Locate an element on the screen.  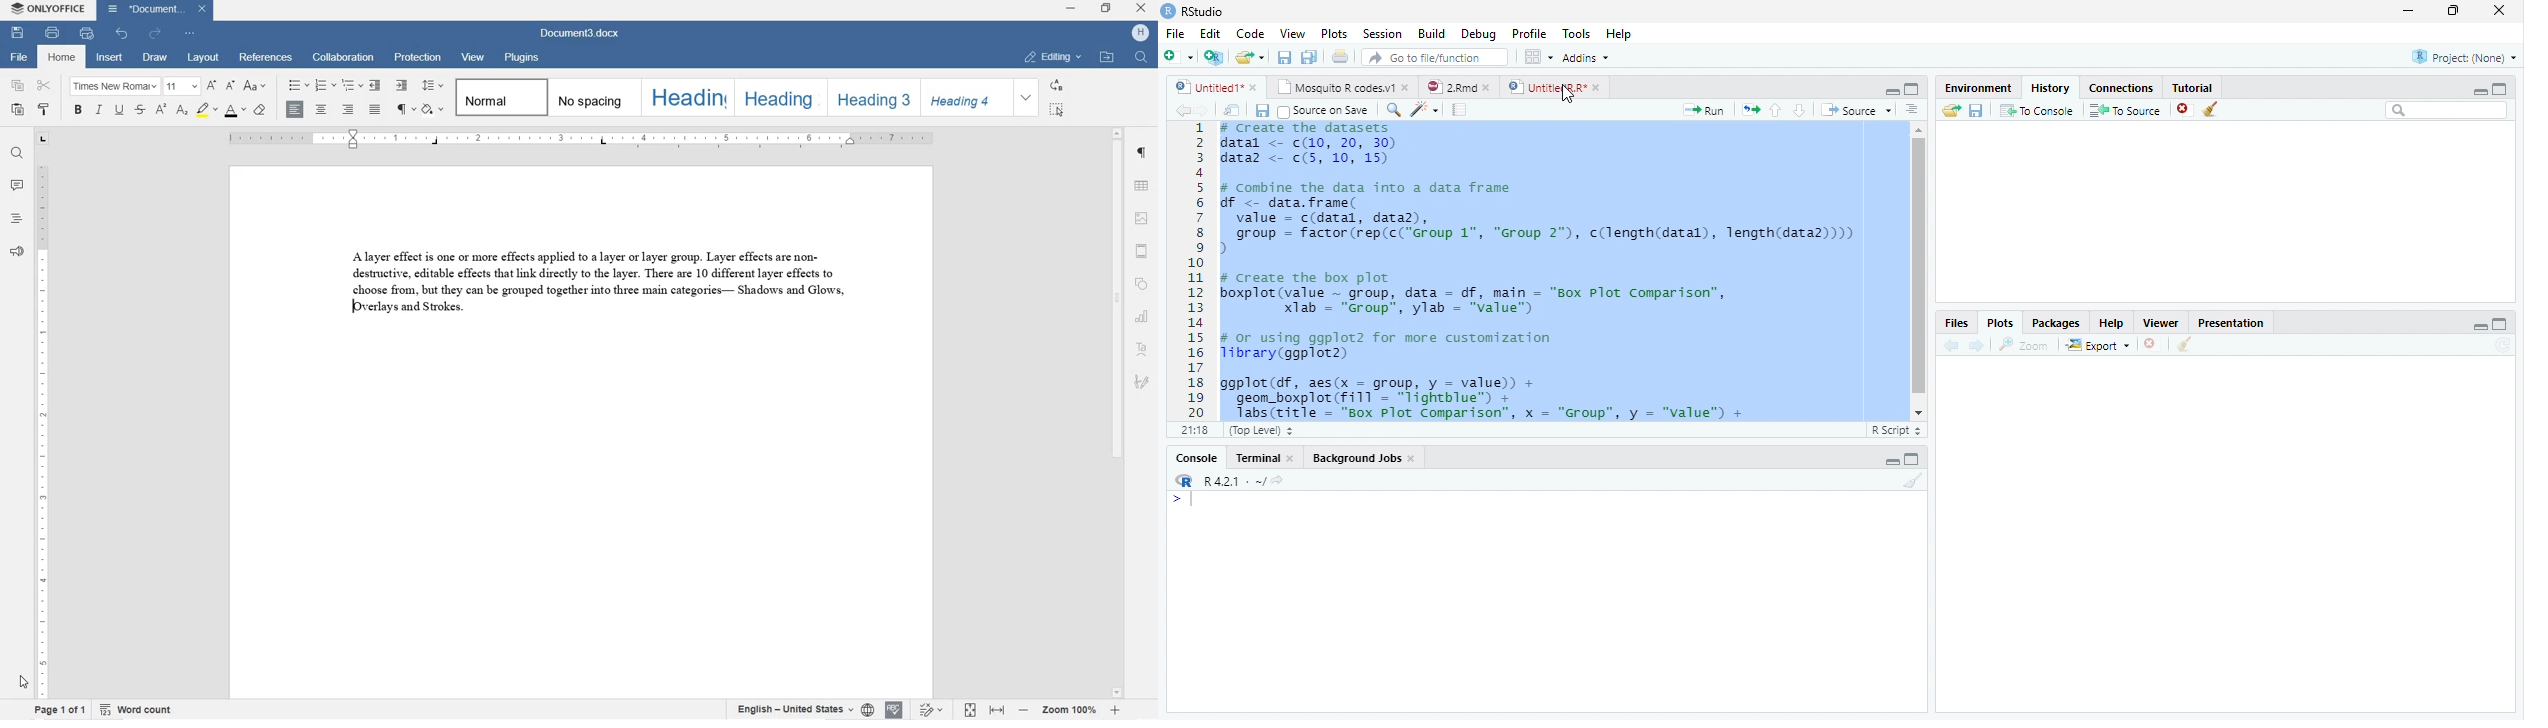
Mosquito R codes.v1 is located at coordinates (1333, 87).